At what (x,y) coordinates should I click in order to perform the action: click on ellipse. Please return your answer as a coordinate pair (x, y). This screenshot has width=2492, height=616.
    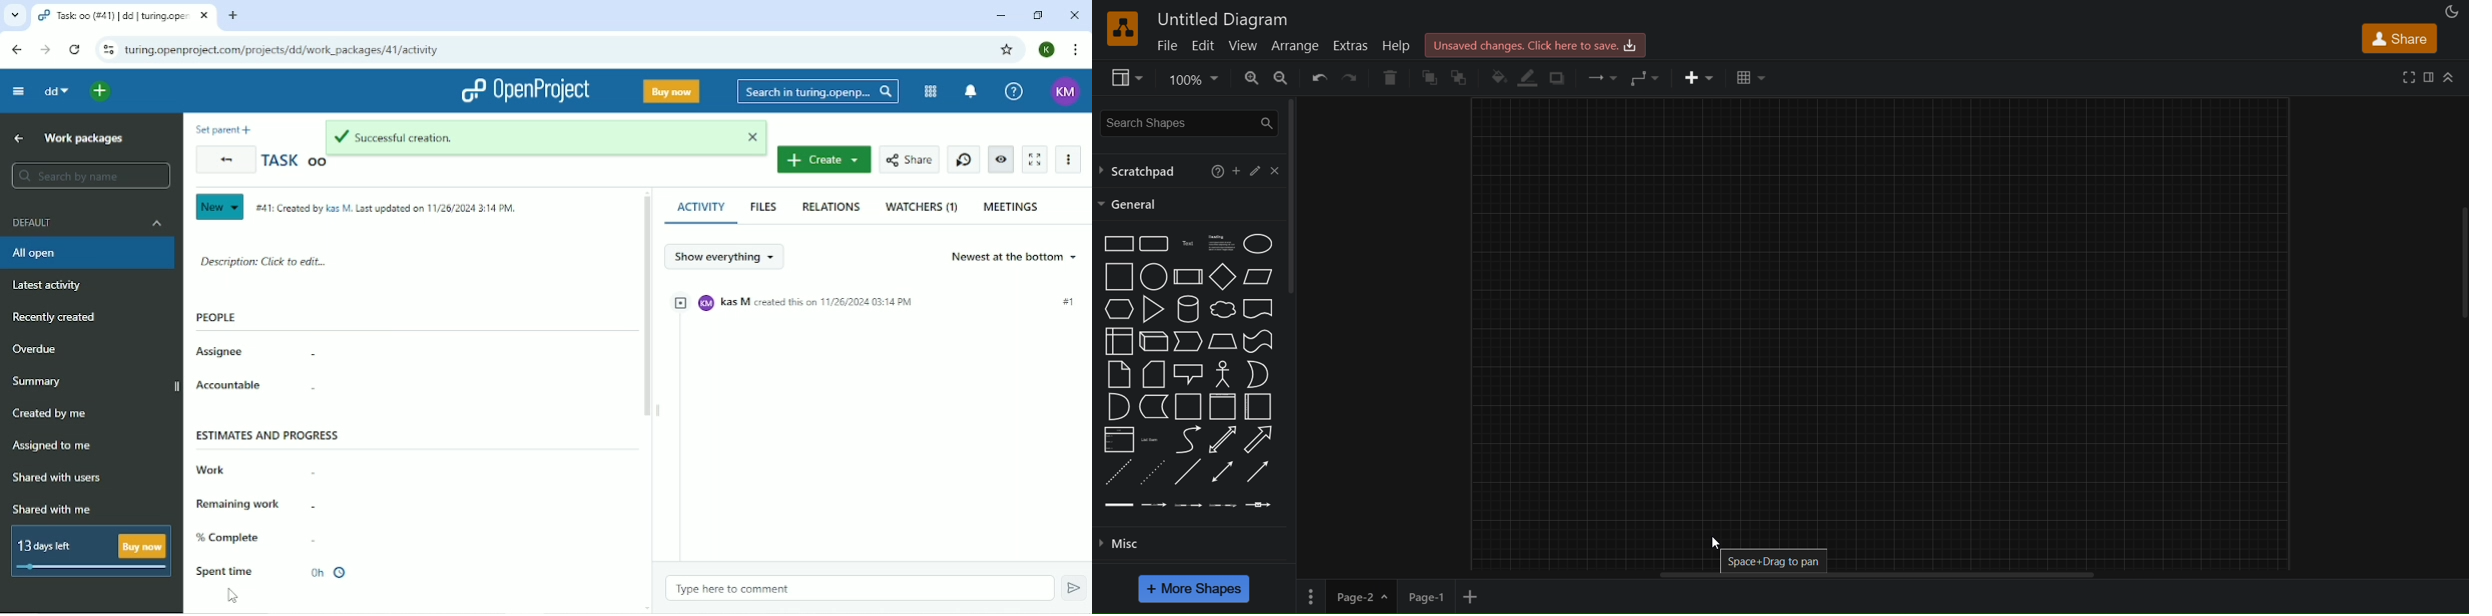
    Looking at the image, I should click on (1258, 243).